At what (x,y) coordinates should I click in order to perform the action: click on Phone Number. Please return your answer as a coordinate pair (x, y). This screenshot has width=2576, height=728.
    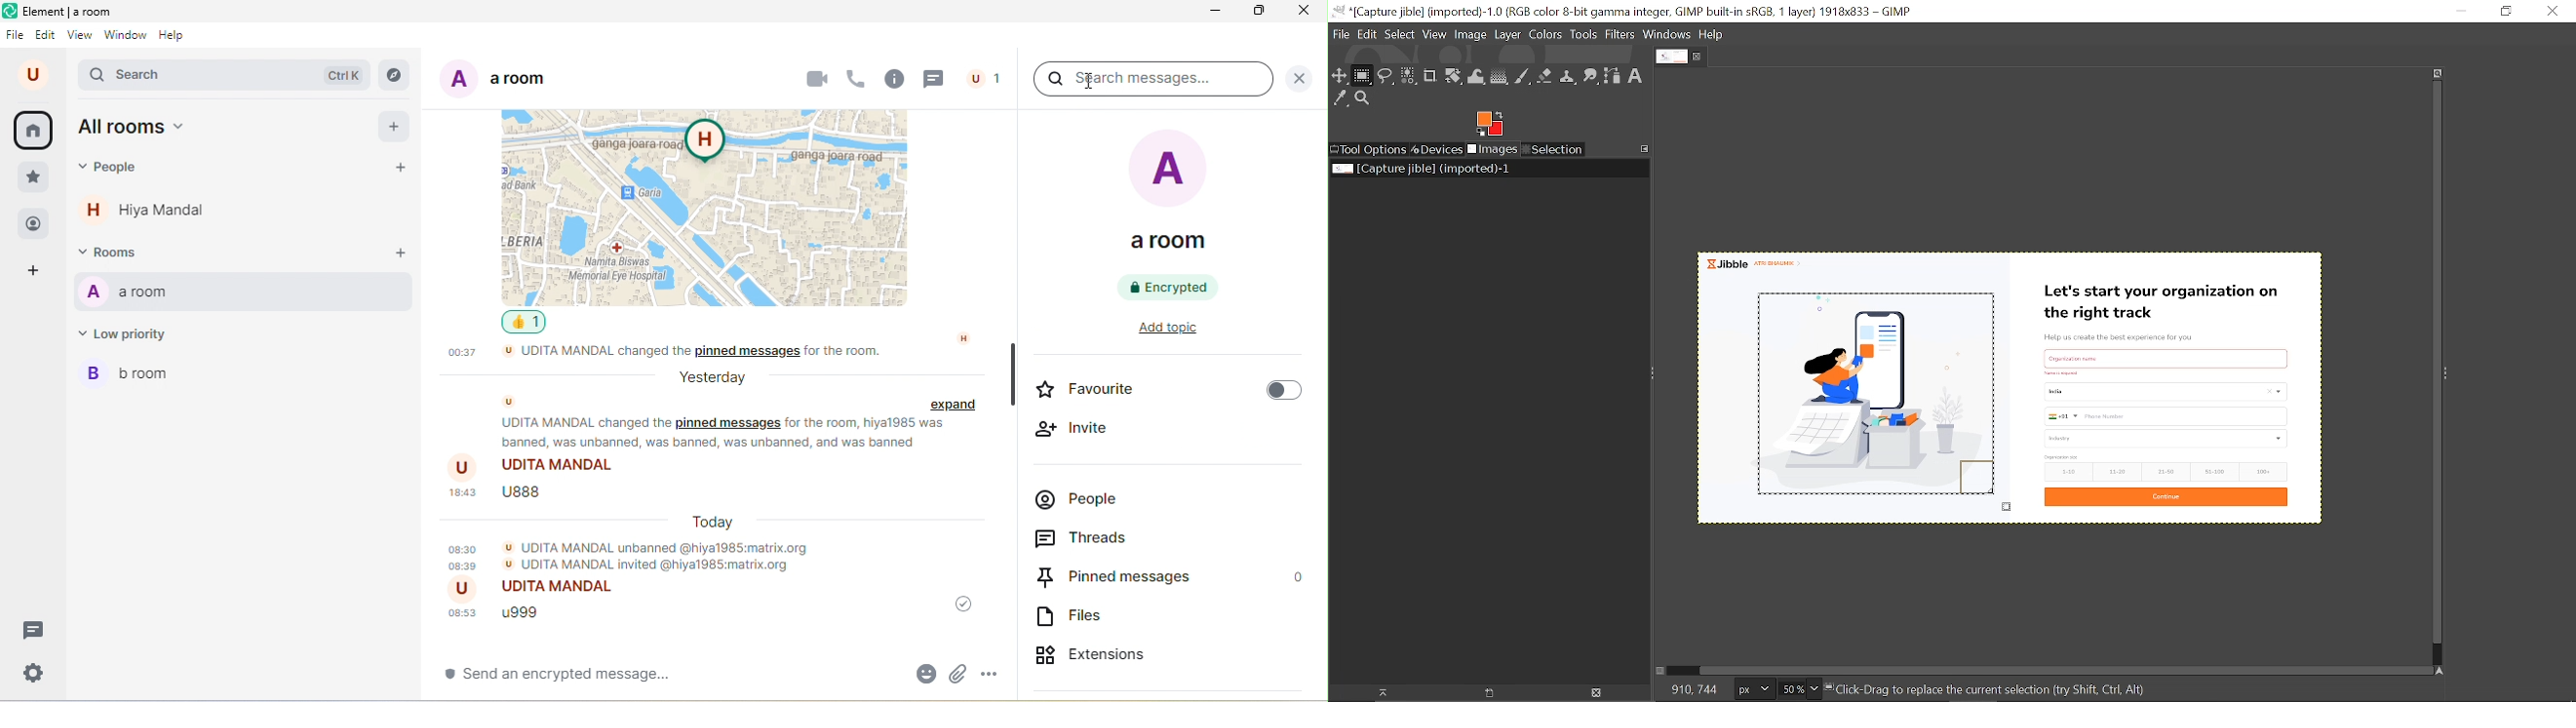
    Looking at the image, I should click on (2165, 416).